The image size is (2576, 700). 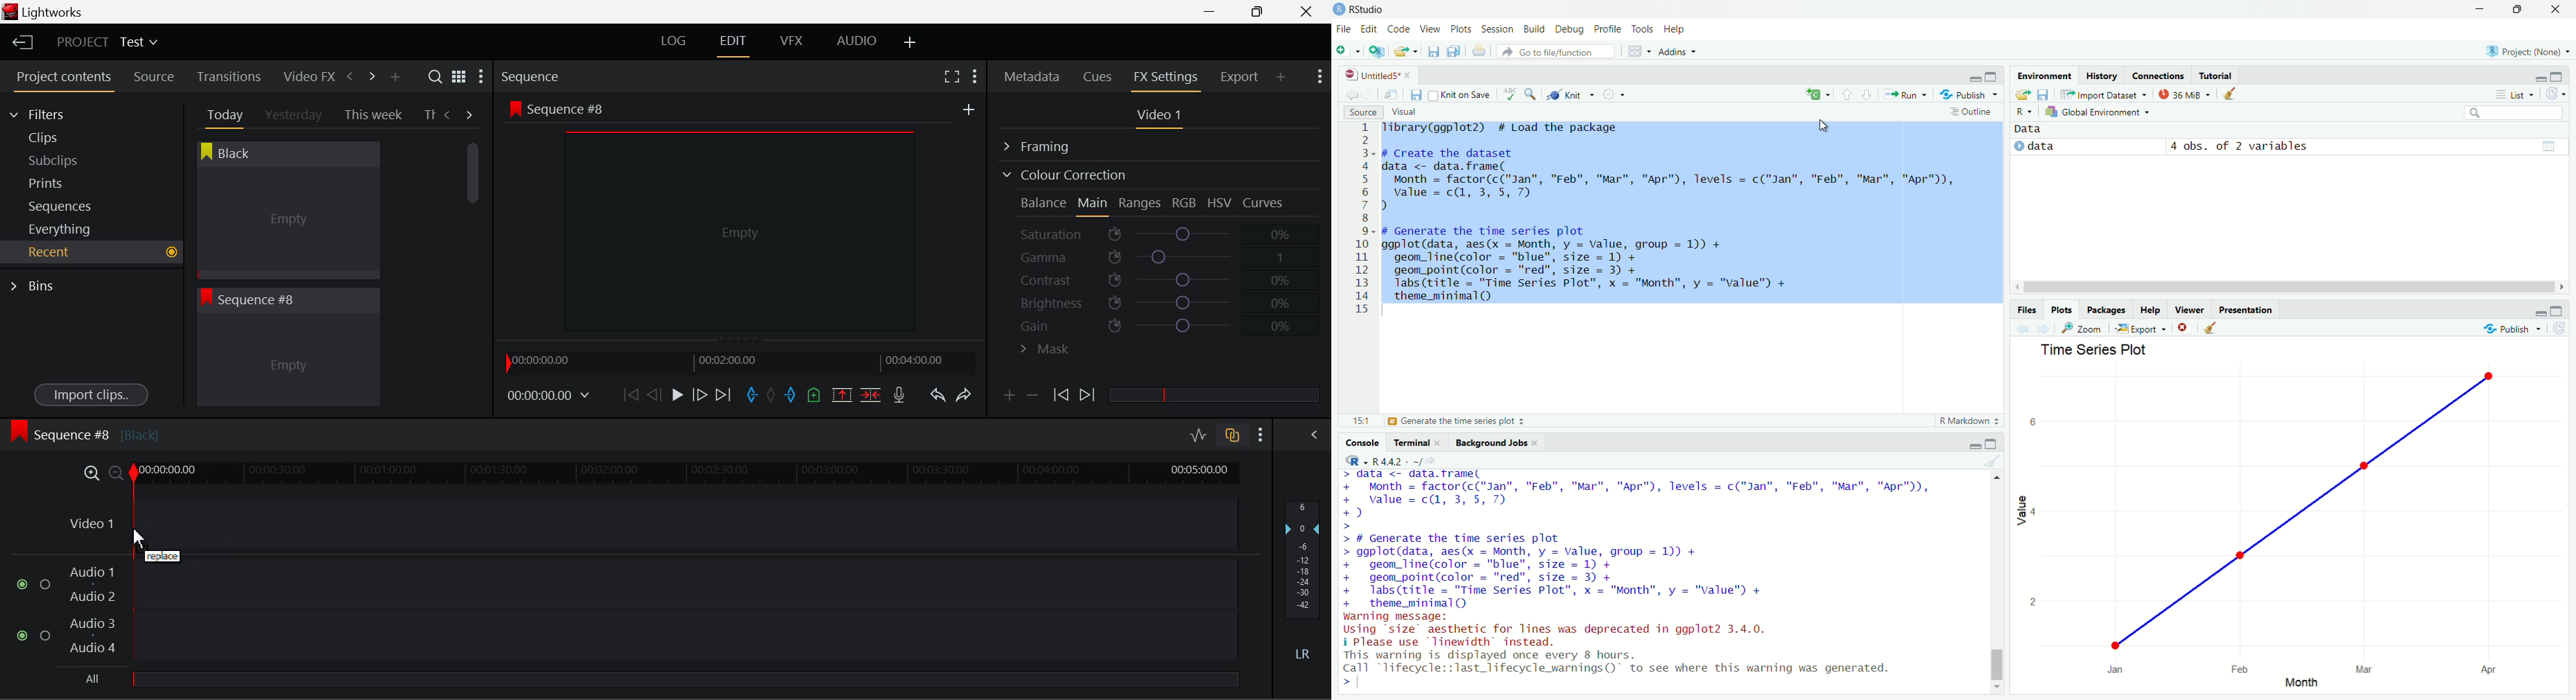 What do you see at coordinates (1368, 30) in the screenshot?
I see `edit` at bounding box center [1368, 30].